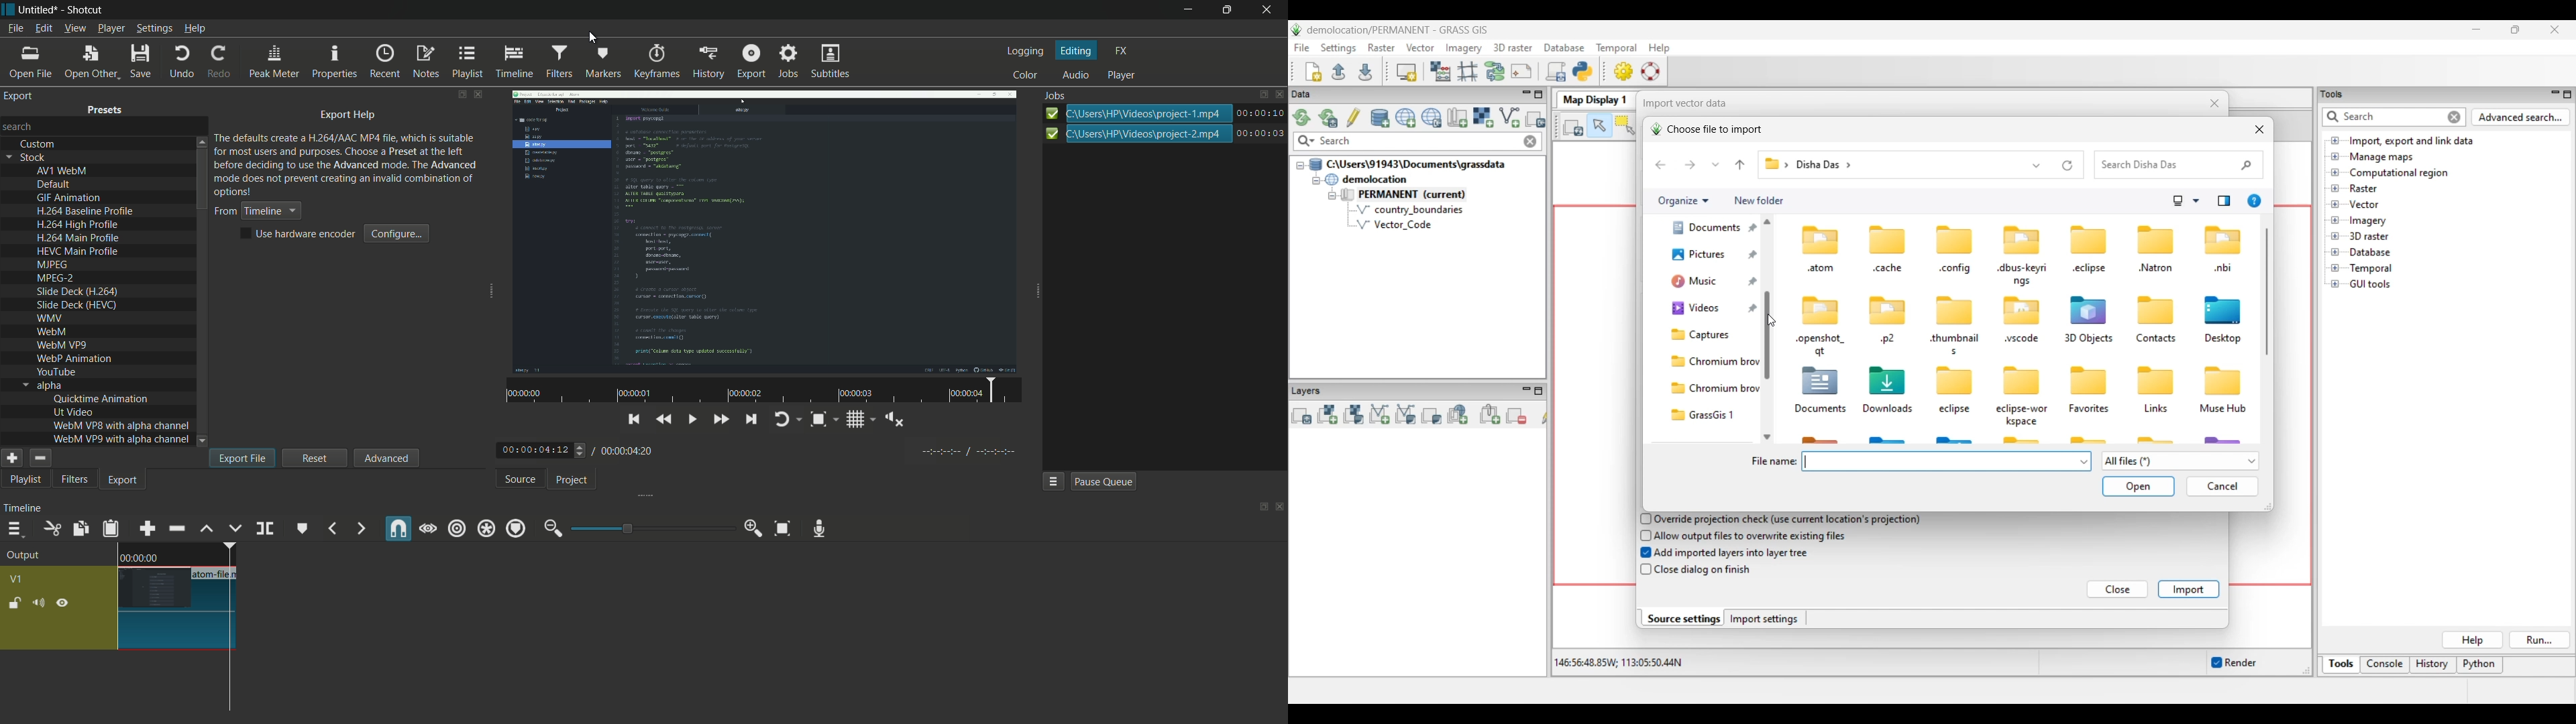 The width and height of the screenshot is (2576, 728). I want to click on scrub while dragging, so click(429, 530).